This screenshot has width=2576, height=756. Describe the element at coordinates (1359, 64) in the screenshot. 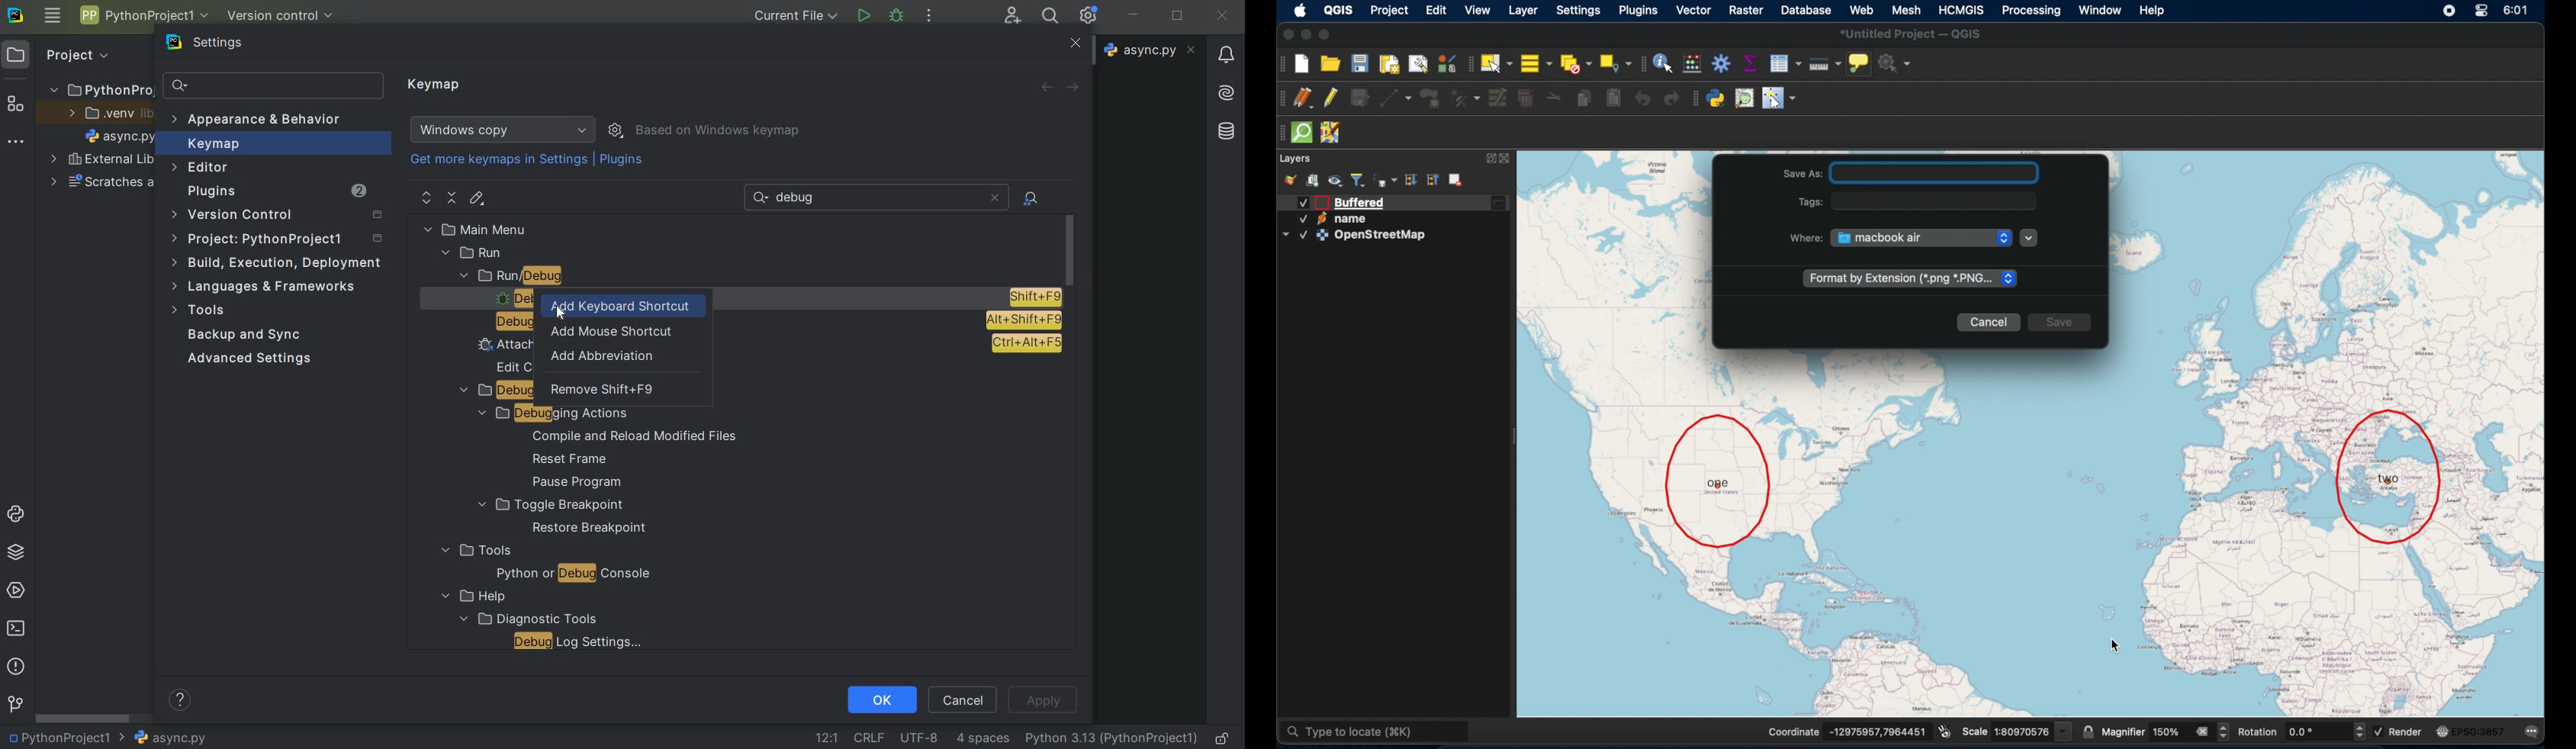

I see `save project` at that location.